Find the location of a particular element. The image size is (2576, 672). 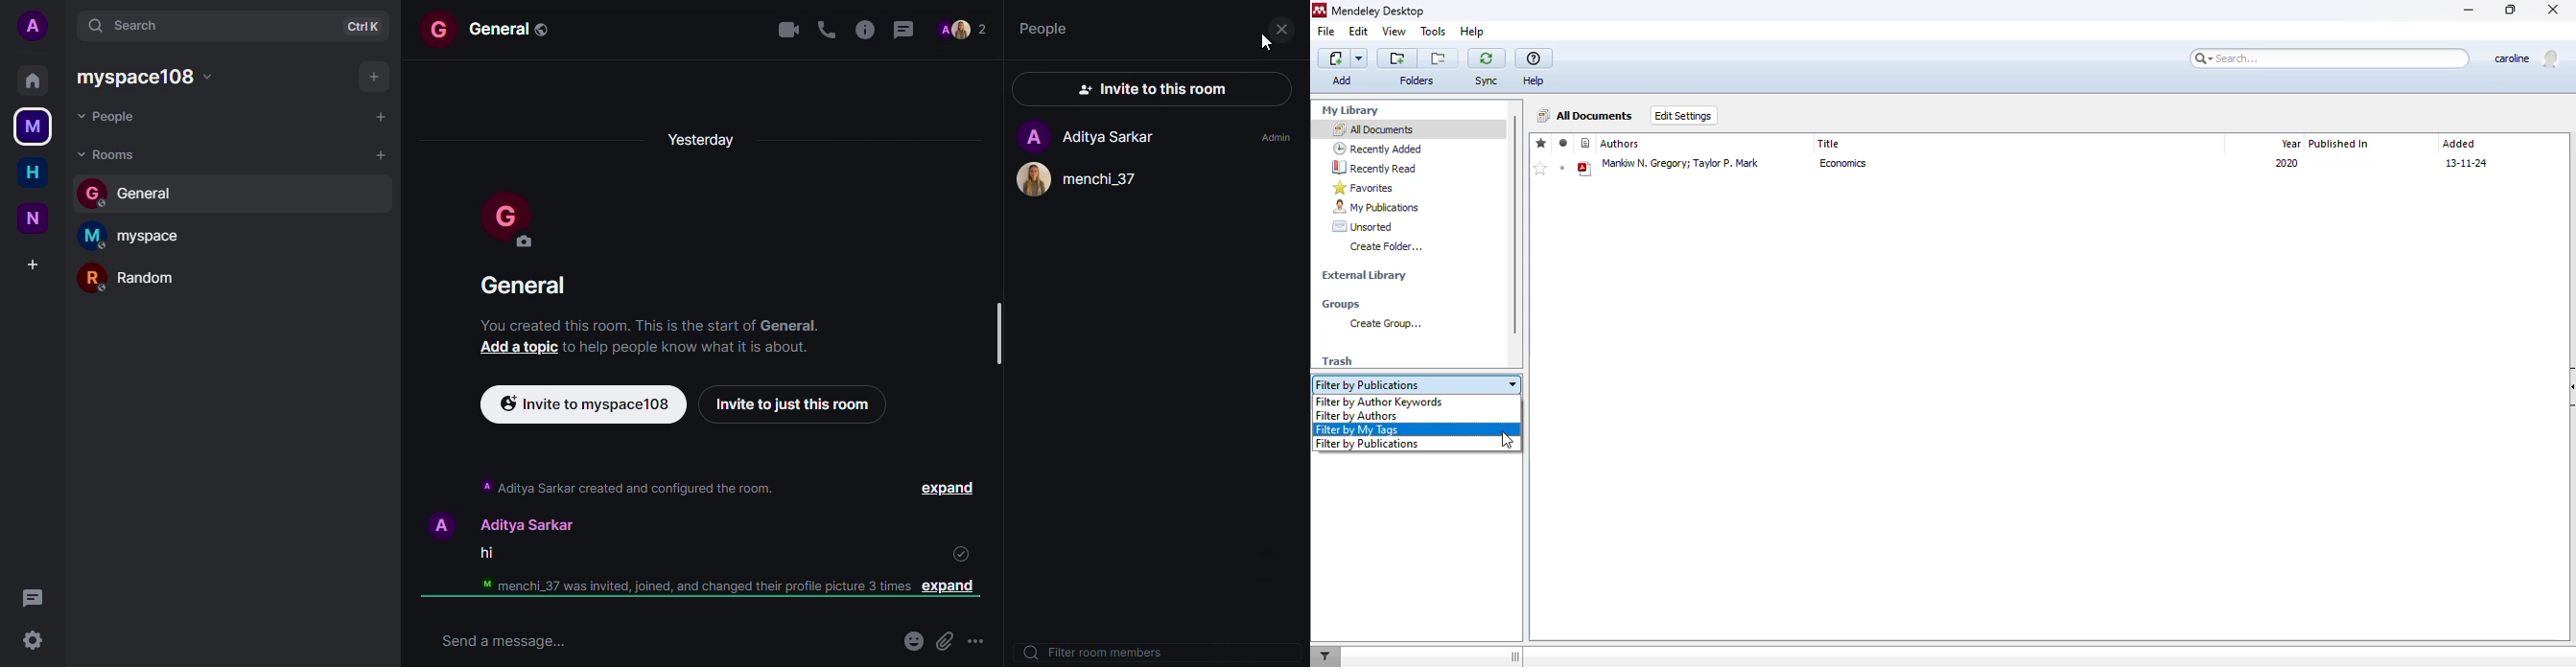

search is located at coordinates (129, 23).